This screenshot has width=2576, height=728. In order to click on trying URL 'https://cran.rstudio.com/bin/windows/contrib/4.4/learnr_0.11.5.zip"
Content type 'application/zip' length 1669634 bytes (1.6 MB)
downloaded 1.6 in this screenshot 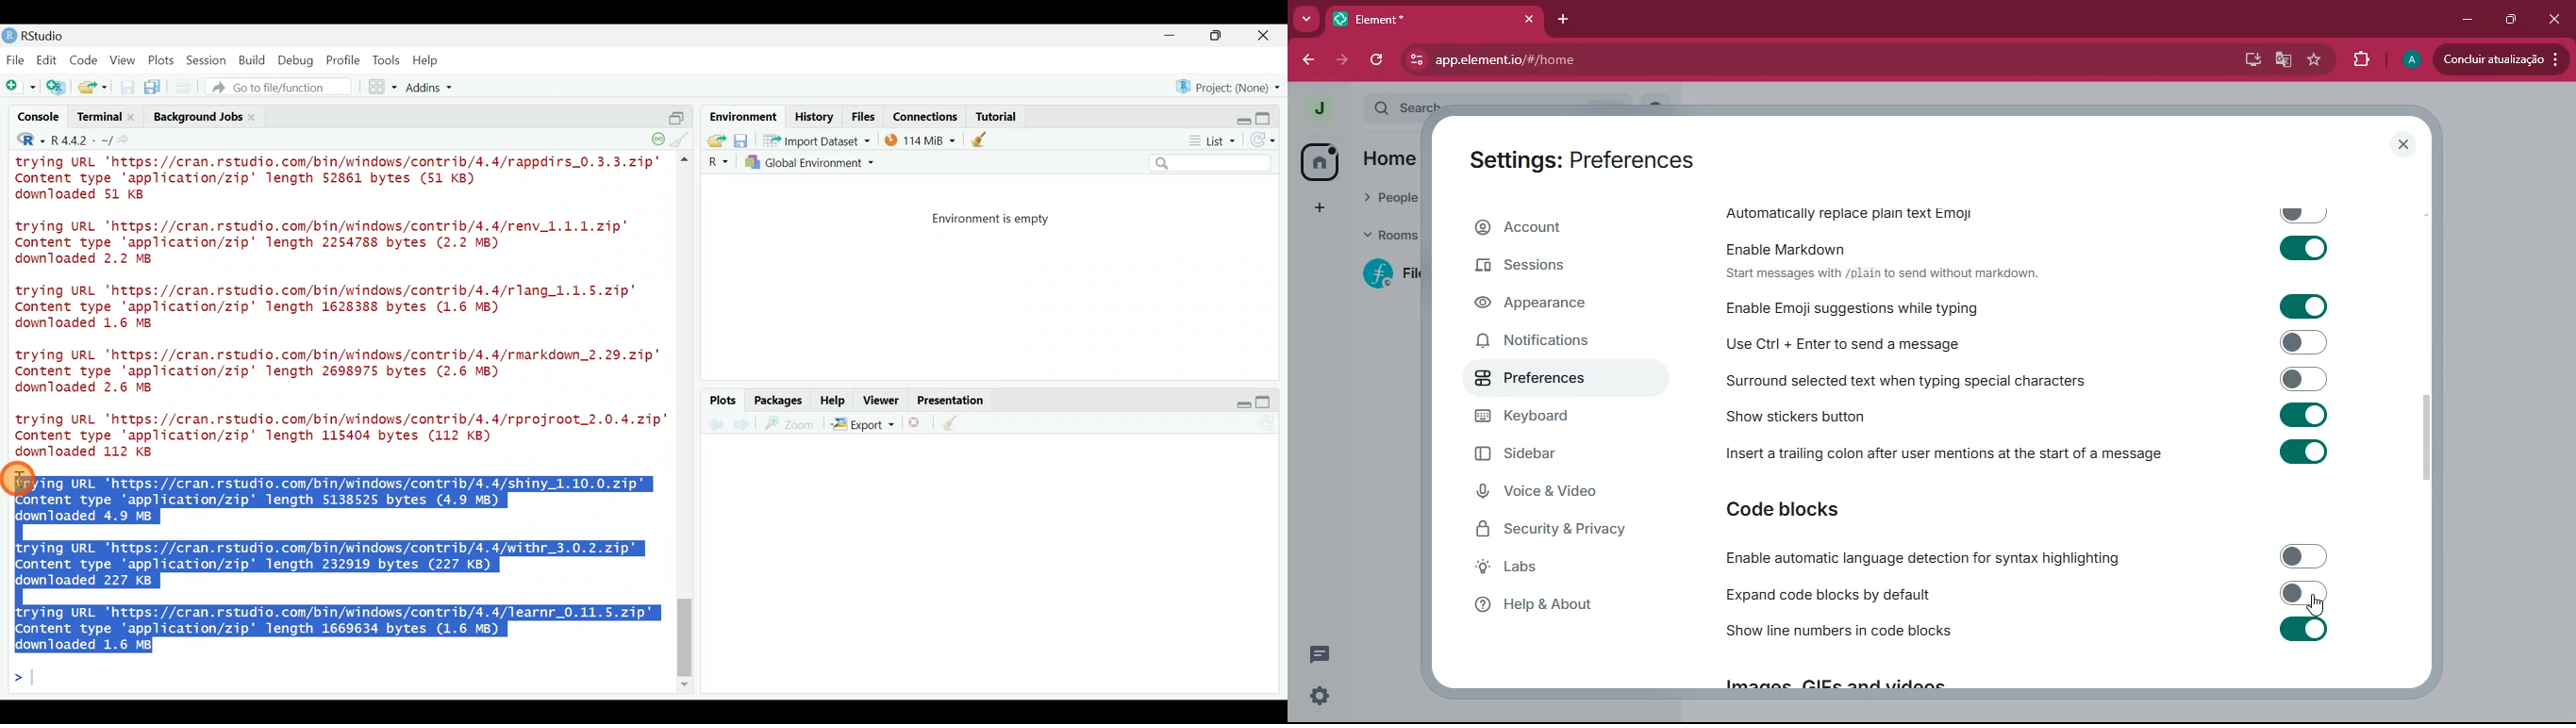, I will do `click(339, 625)`.